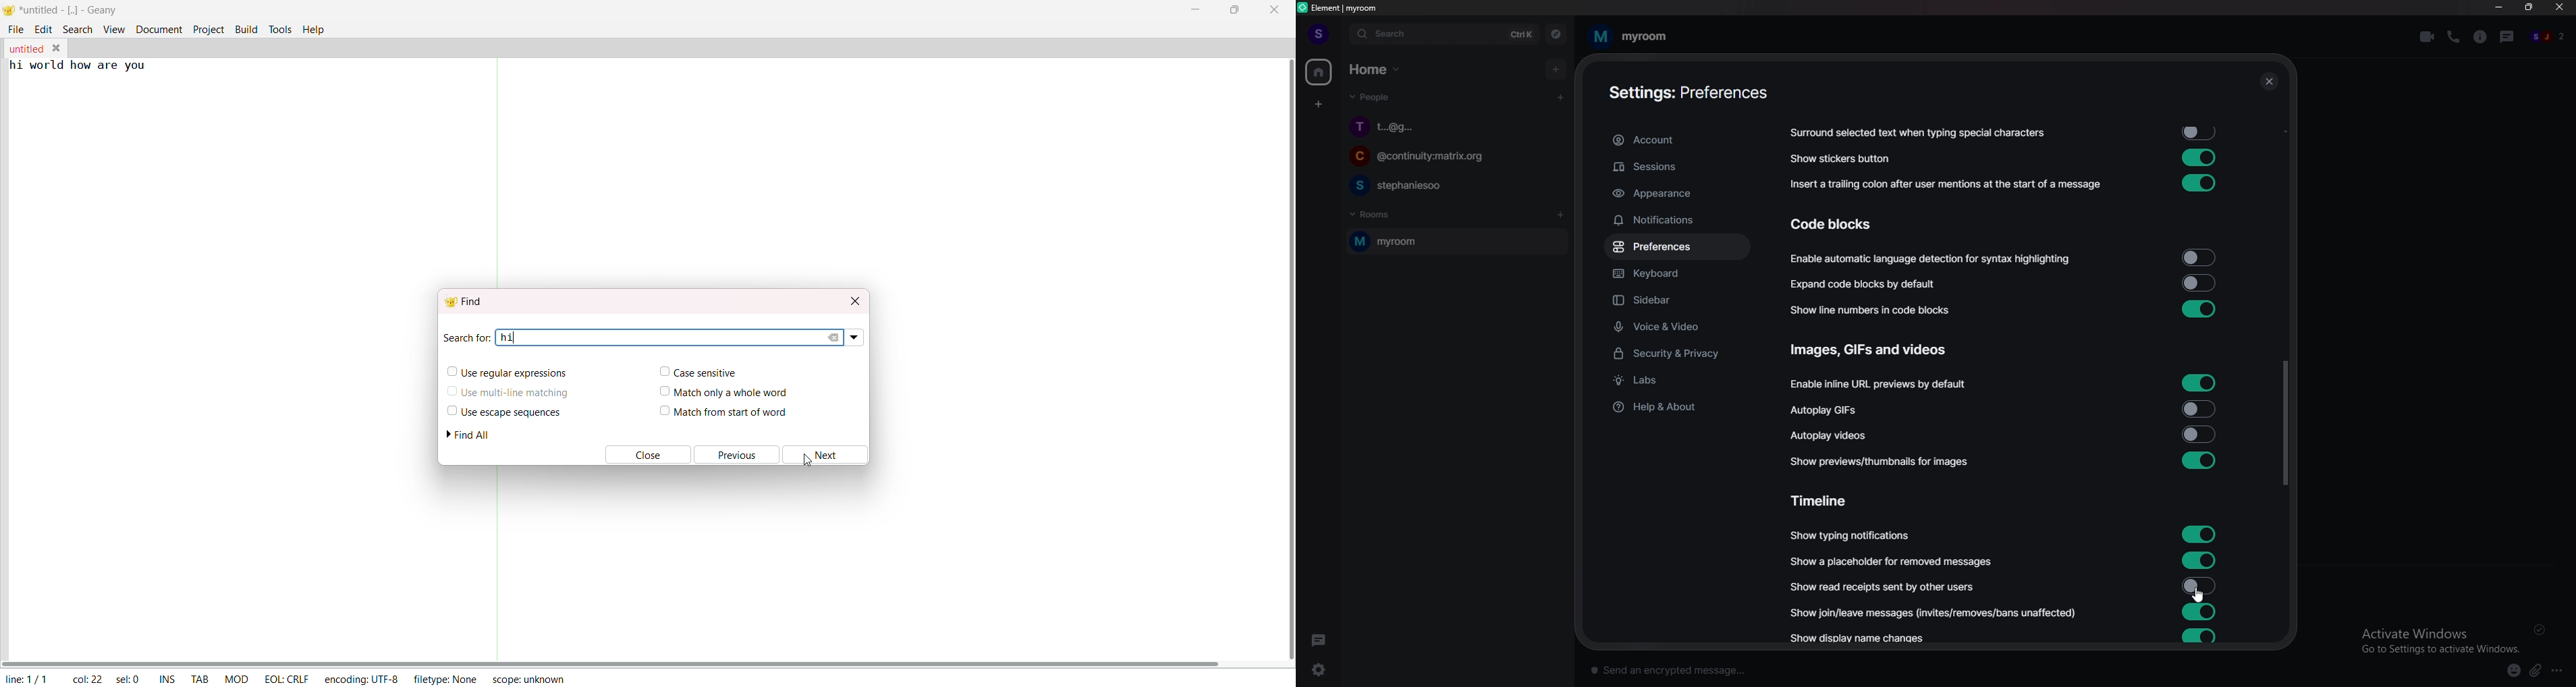 This screenshot has height=700, width=2576. Describe the element at coordinates (2508, 670) in the screenshot. I see `emoji` at that location.